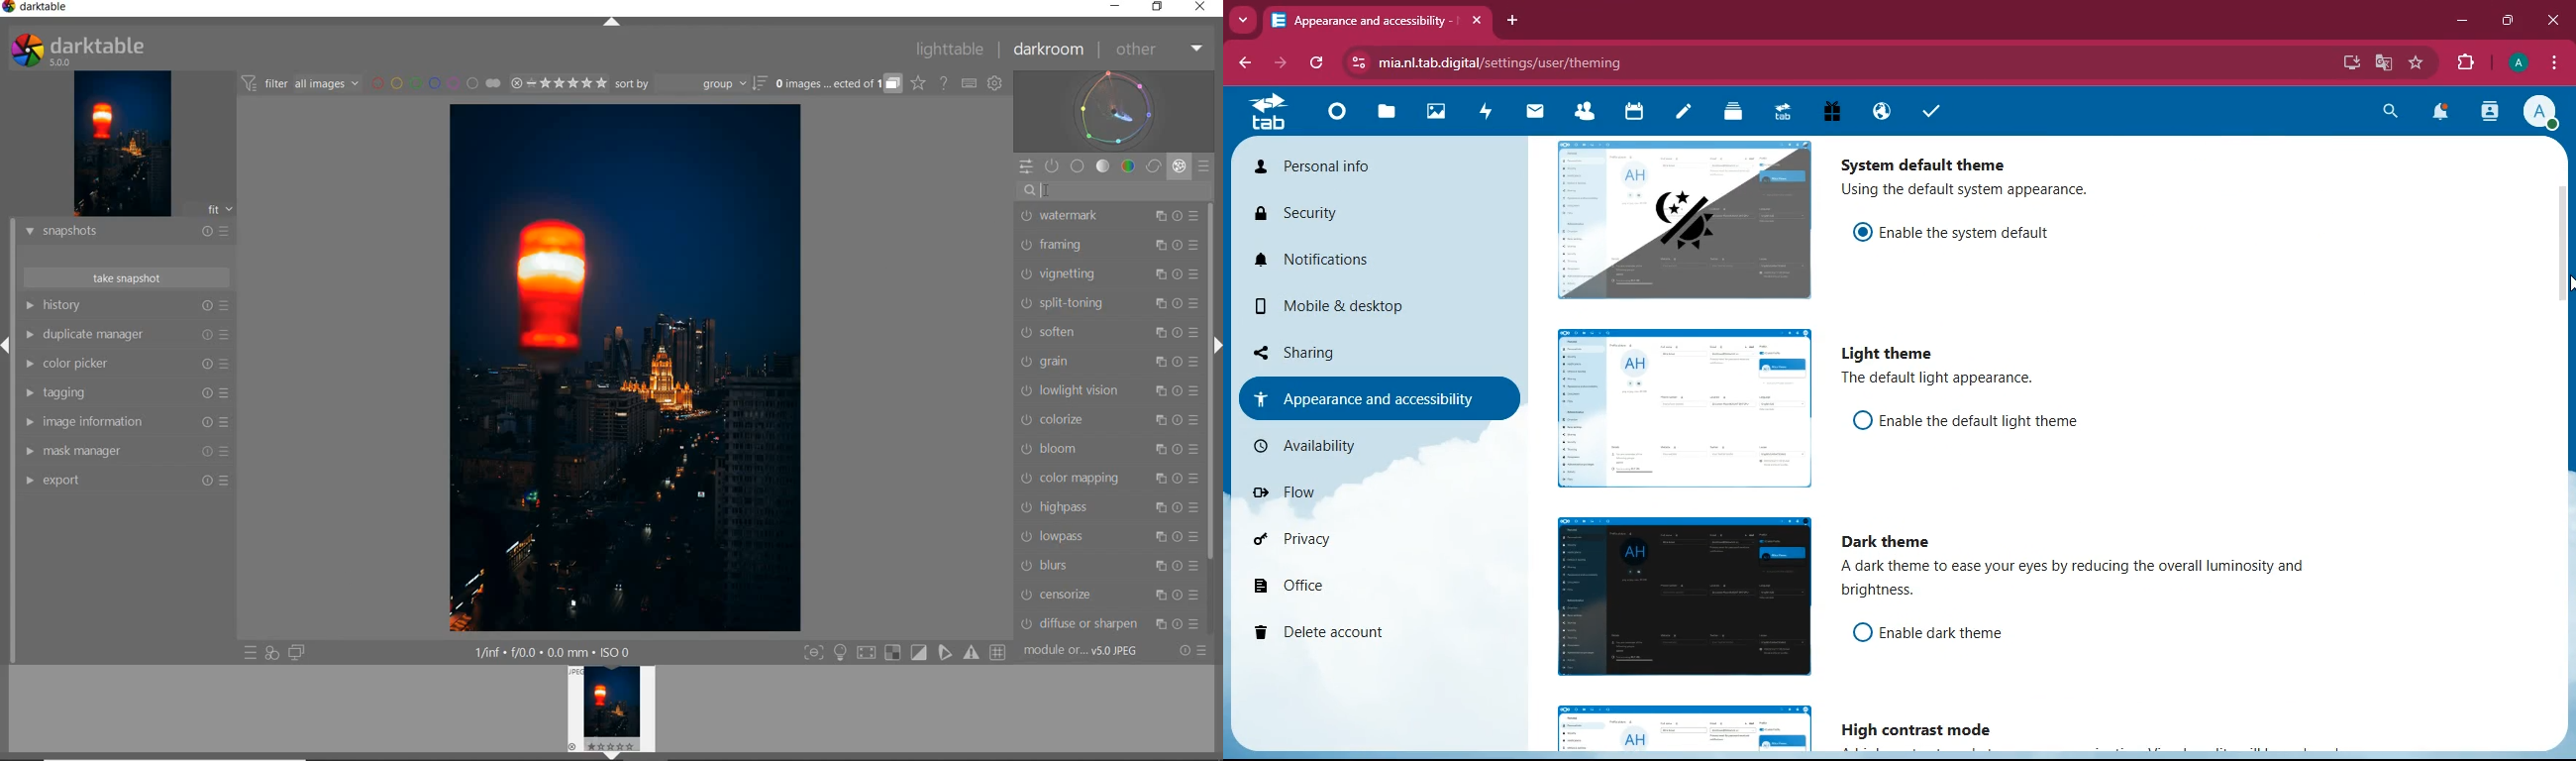 This screenshot has width=2576, height=784. Describe the element at coordinates (2388, 63) in the screenshot. I see `google translate` at that location.